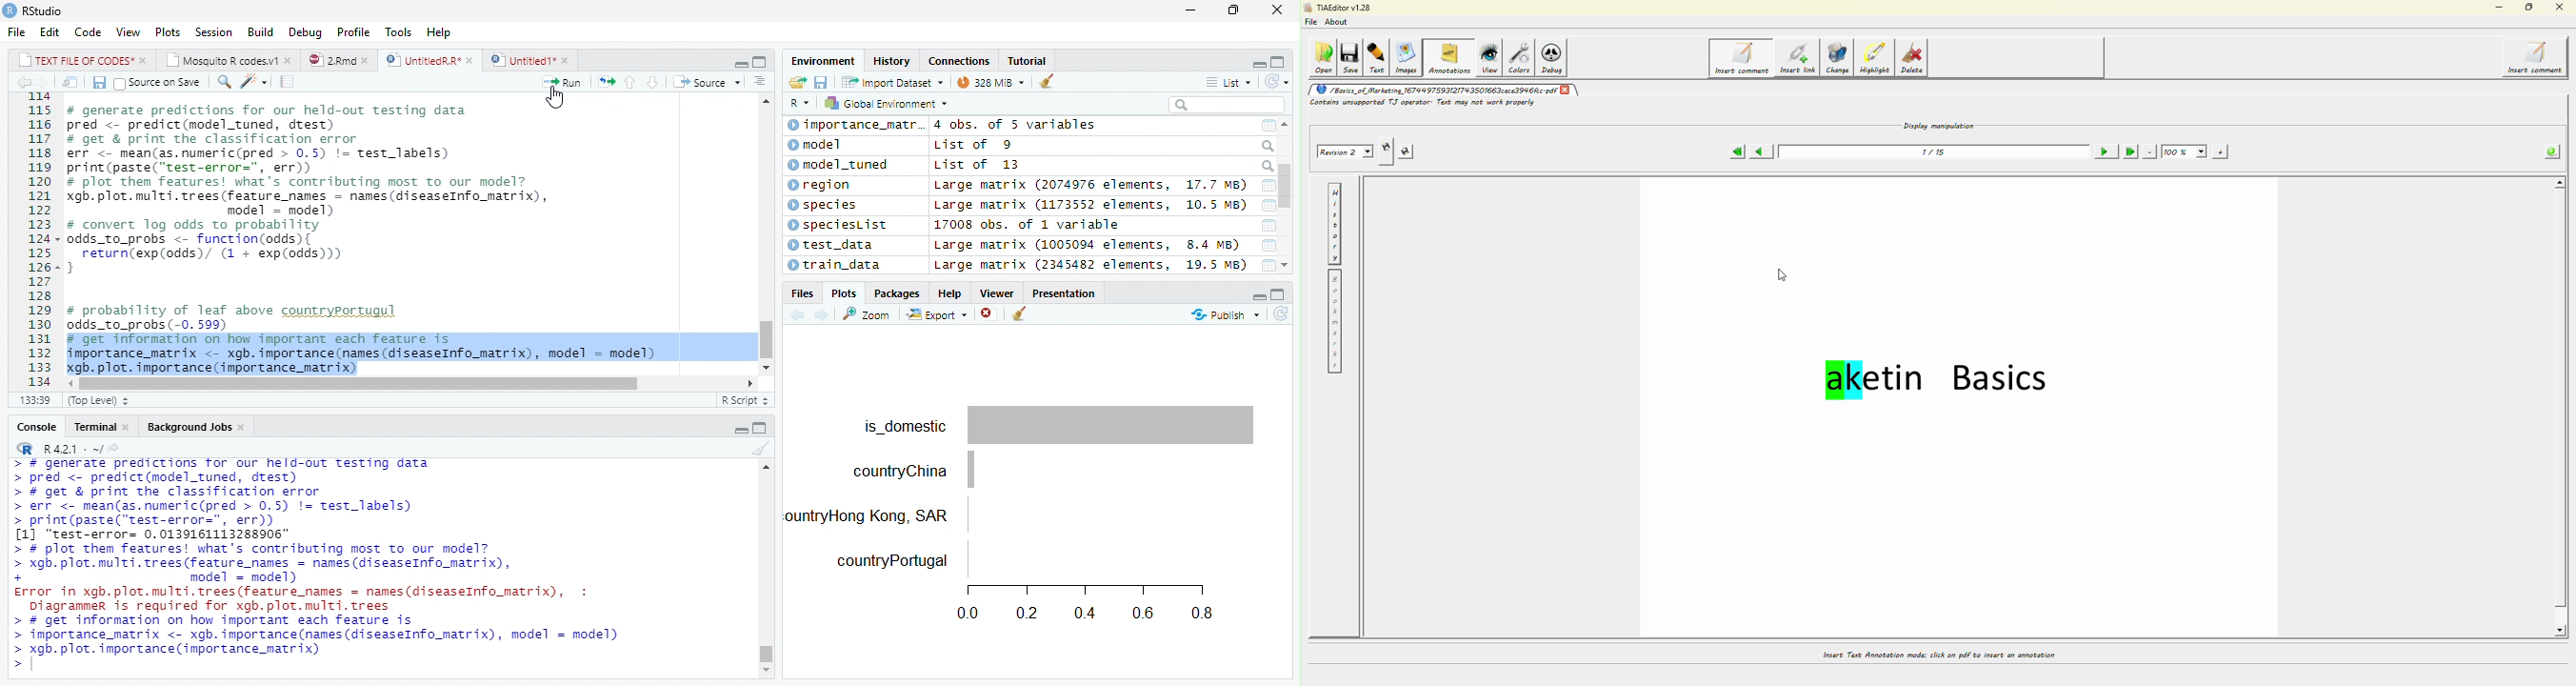 This screenshot has height=700, width=2576. Describe the element at coordinates (652, 81) in the screenshot. I see `Down` at that location.